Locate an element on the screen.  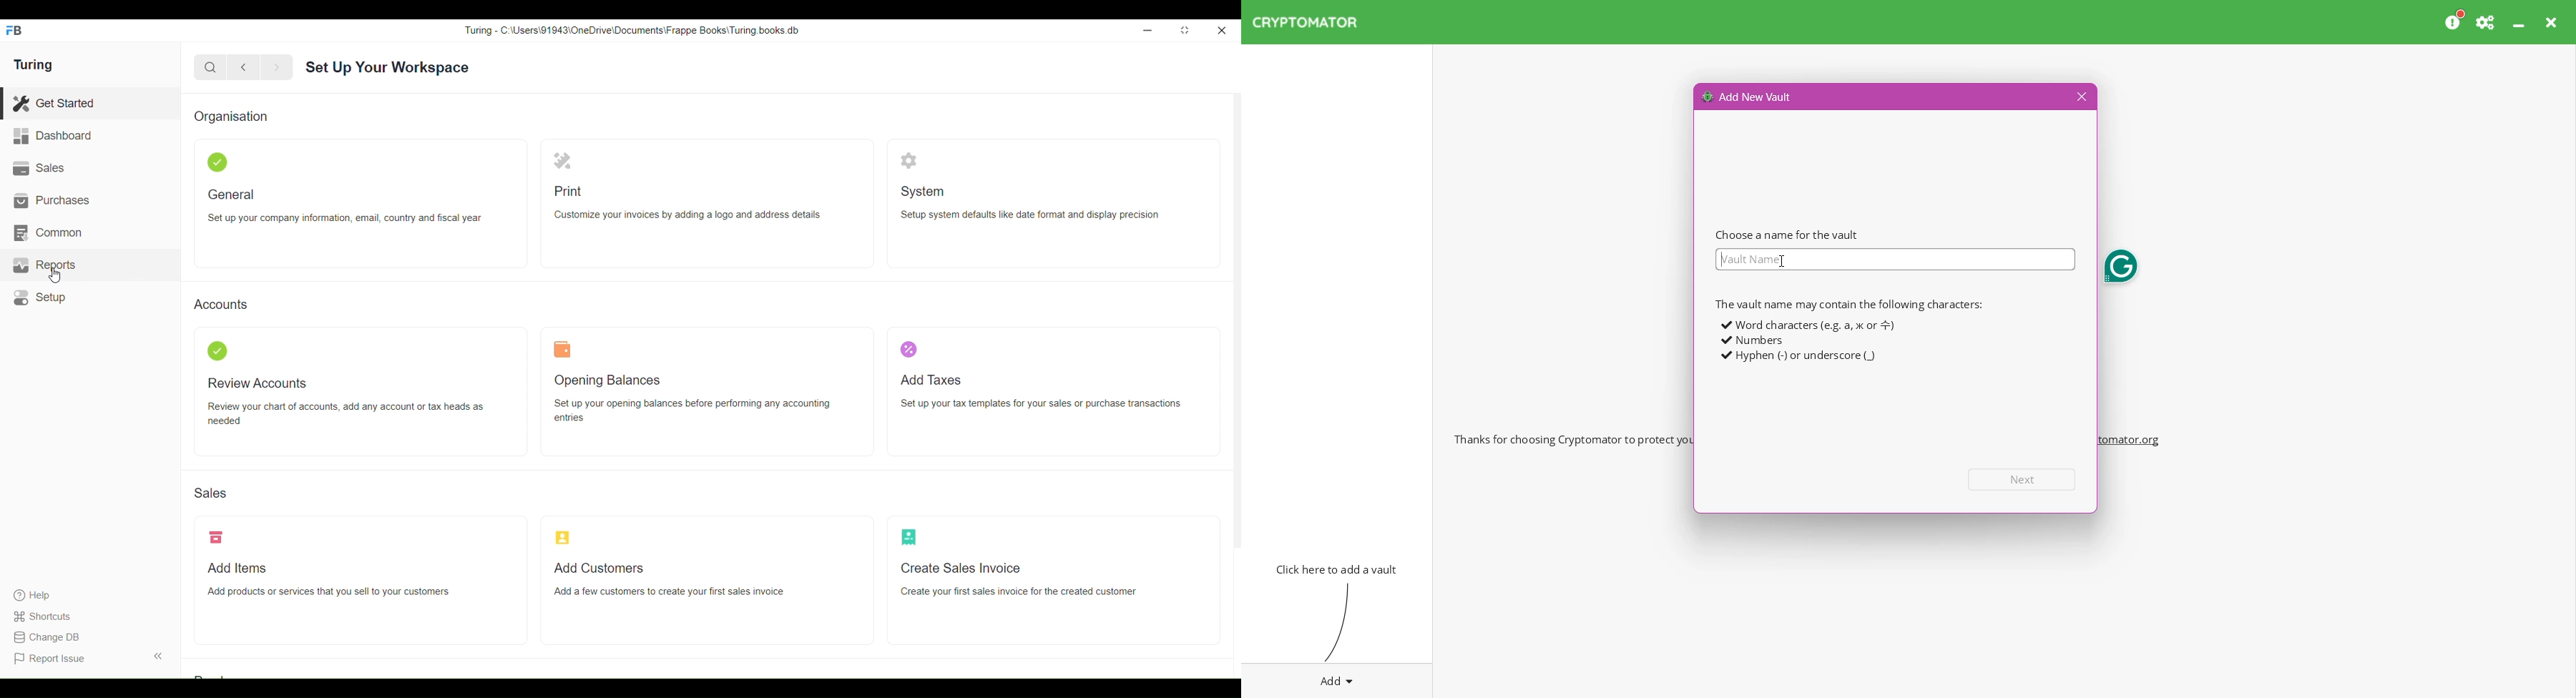
Previous is located at coordinates (244, 67).